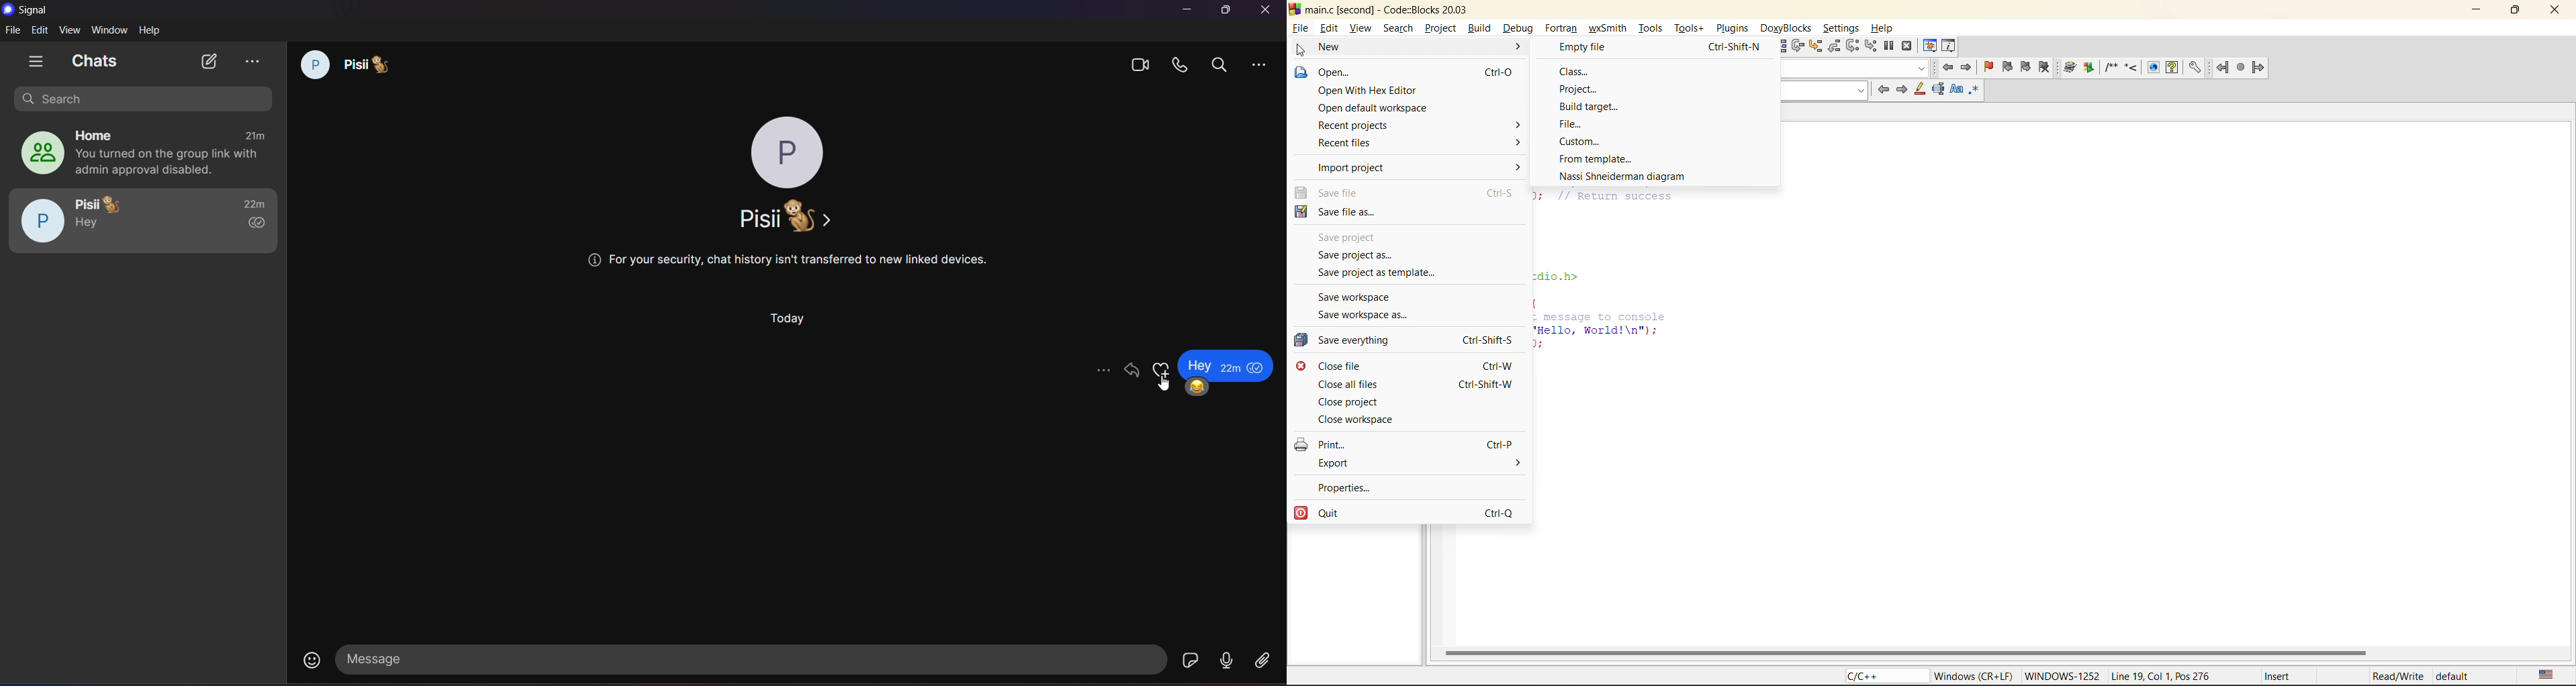 The image size is (2576, 700). Describe the element at coordinates (1918, 91) in the screenshot. I see `highlight` at that location.